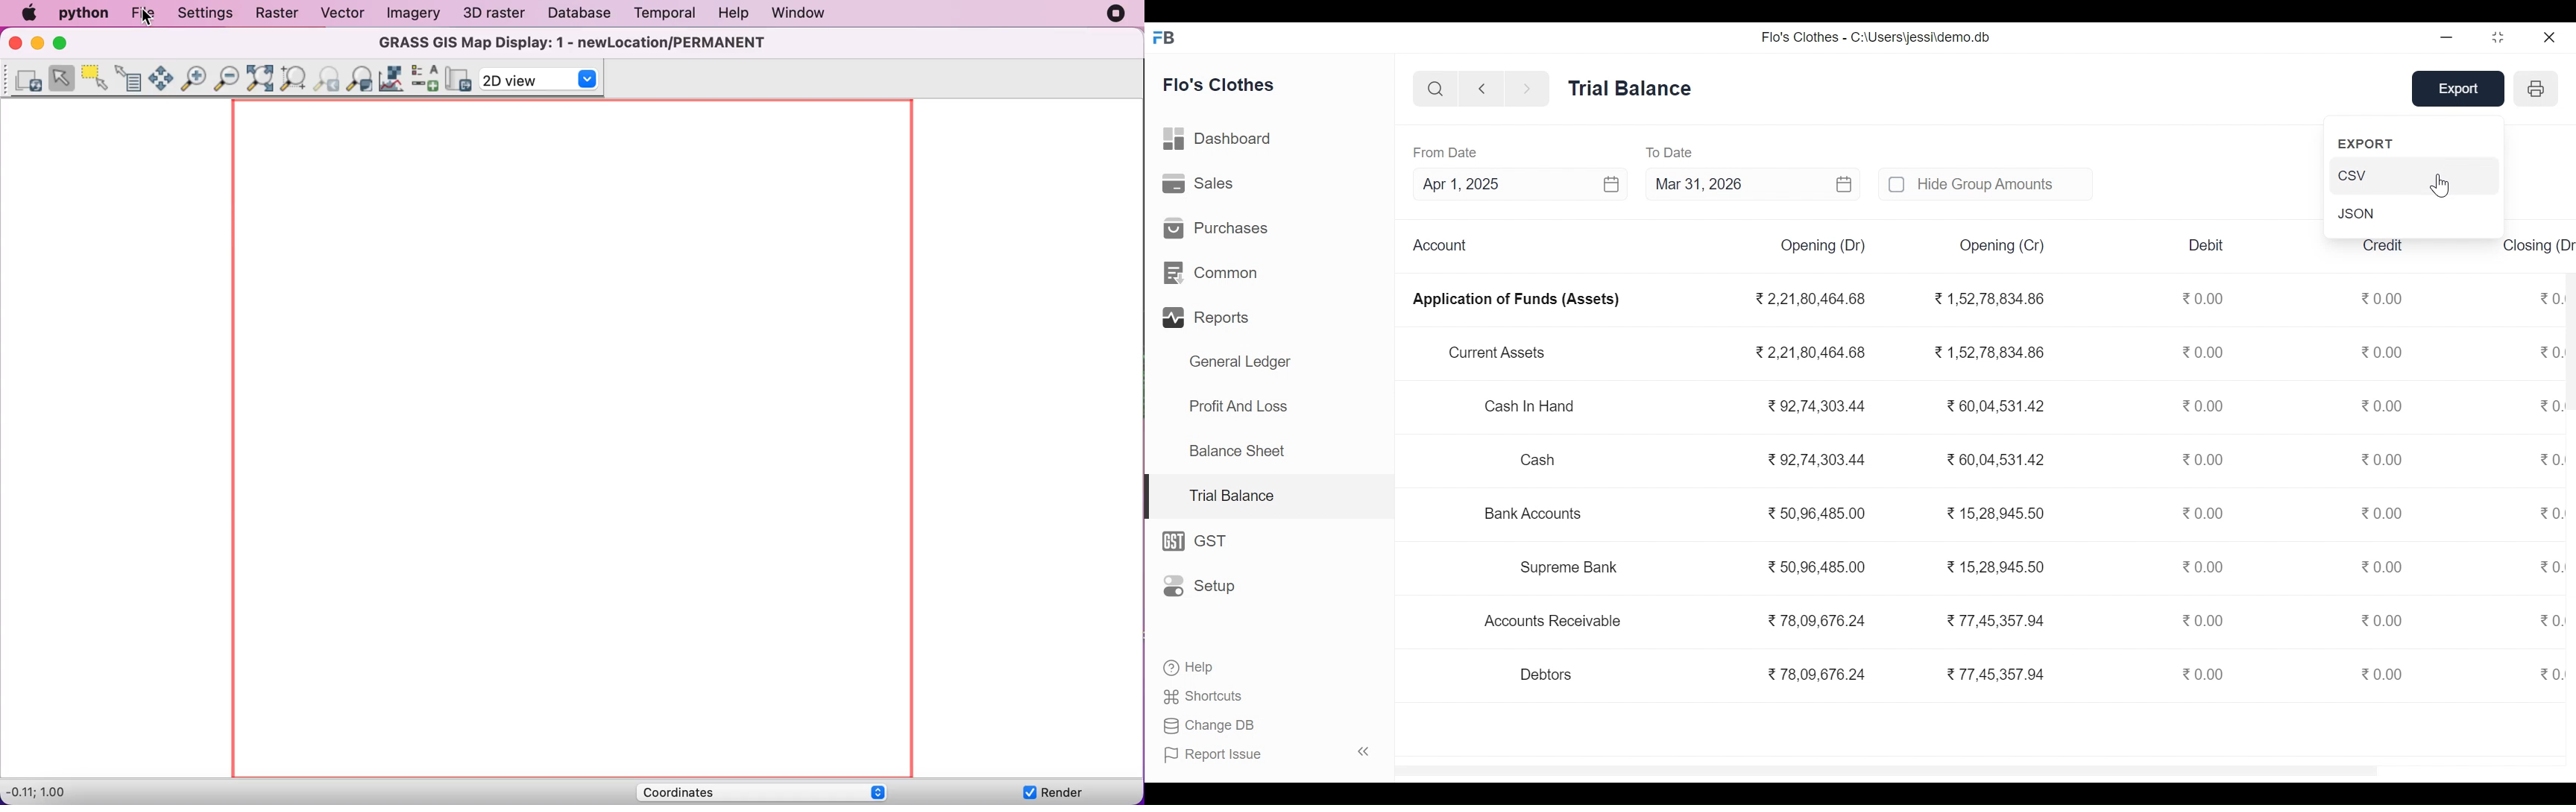 Image resolution: width=2576 pixels, height=812 pixels. I want to click on 92,74,303.44, so click(1816, 459).